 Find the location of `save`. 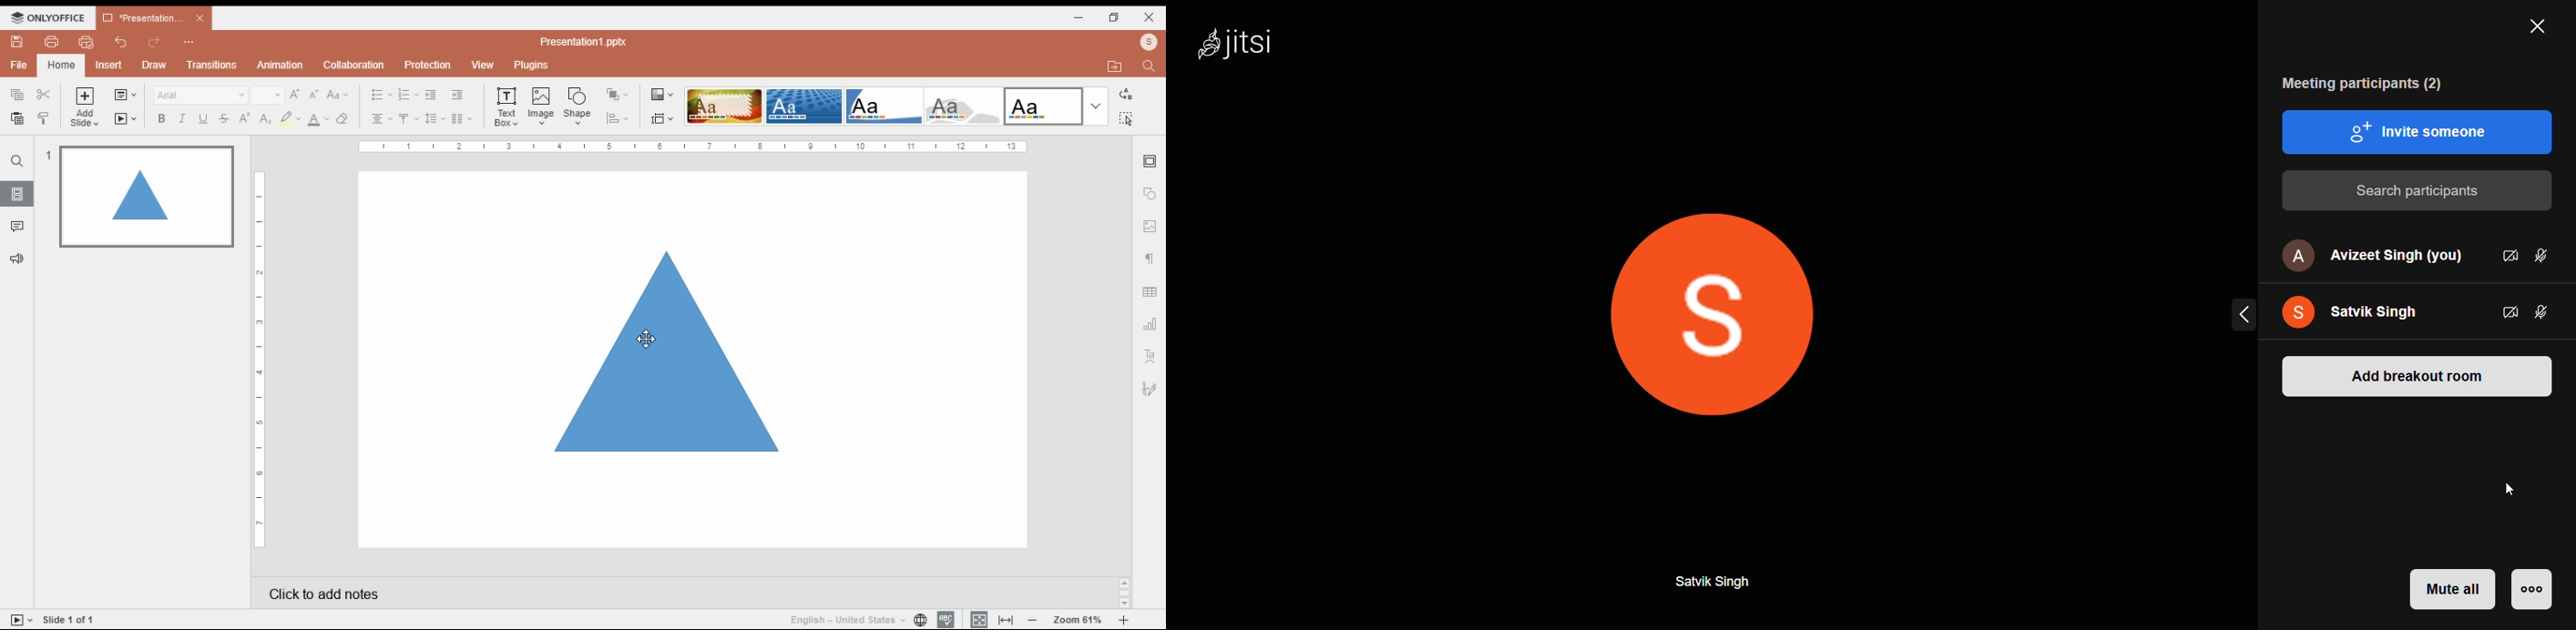

save is located at coordinates (18, 42).